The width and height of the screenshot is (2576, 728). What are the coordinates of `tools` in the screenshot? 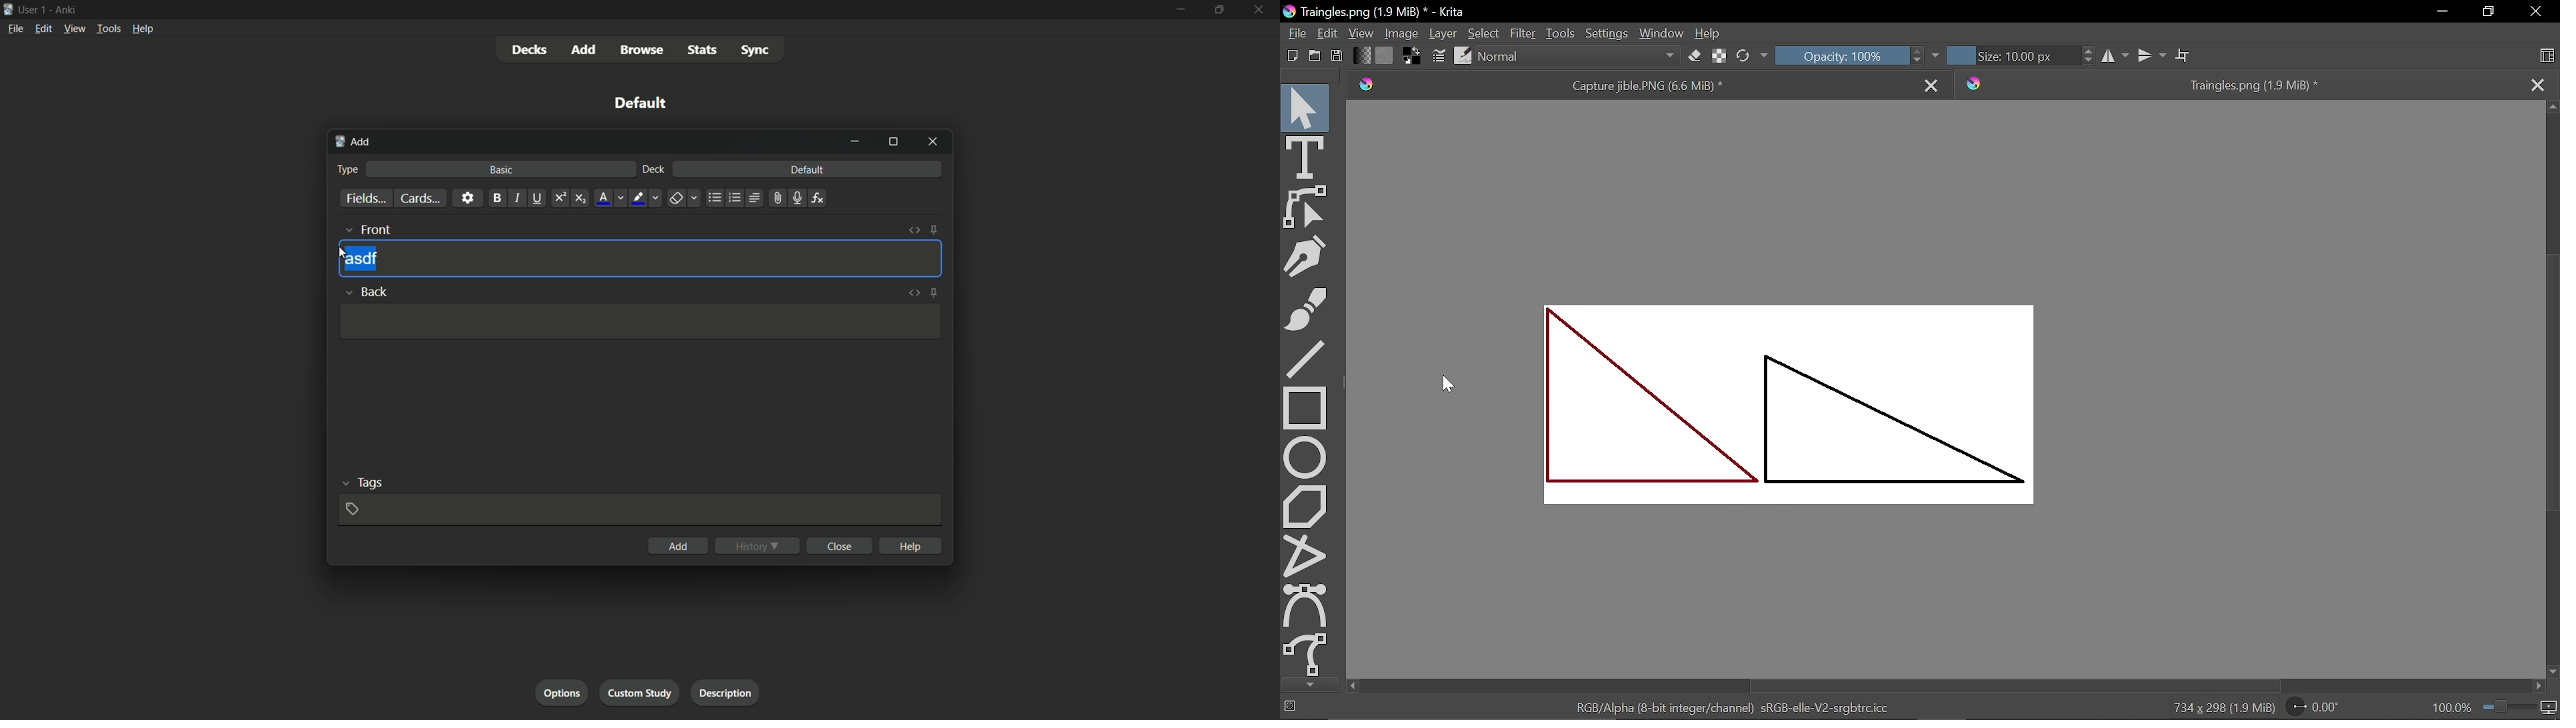 It's located at (107, 30).